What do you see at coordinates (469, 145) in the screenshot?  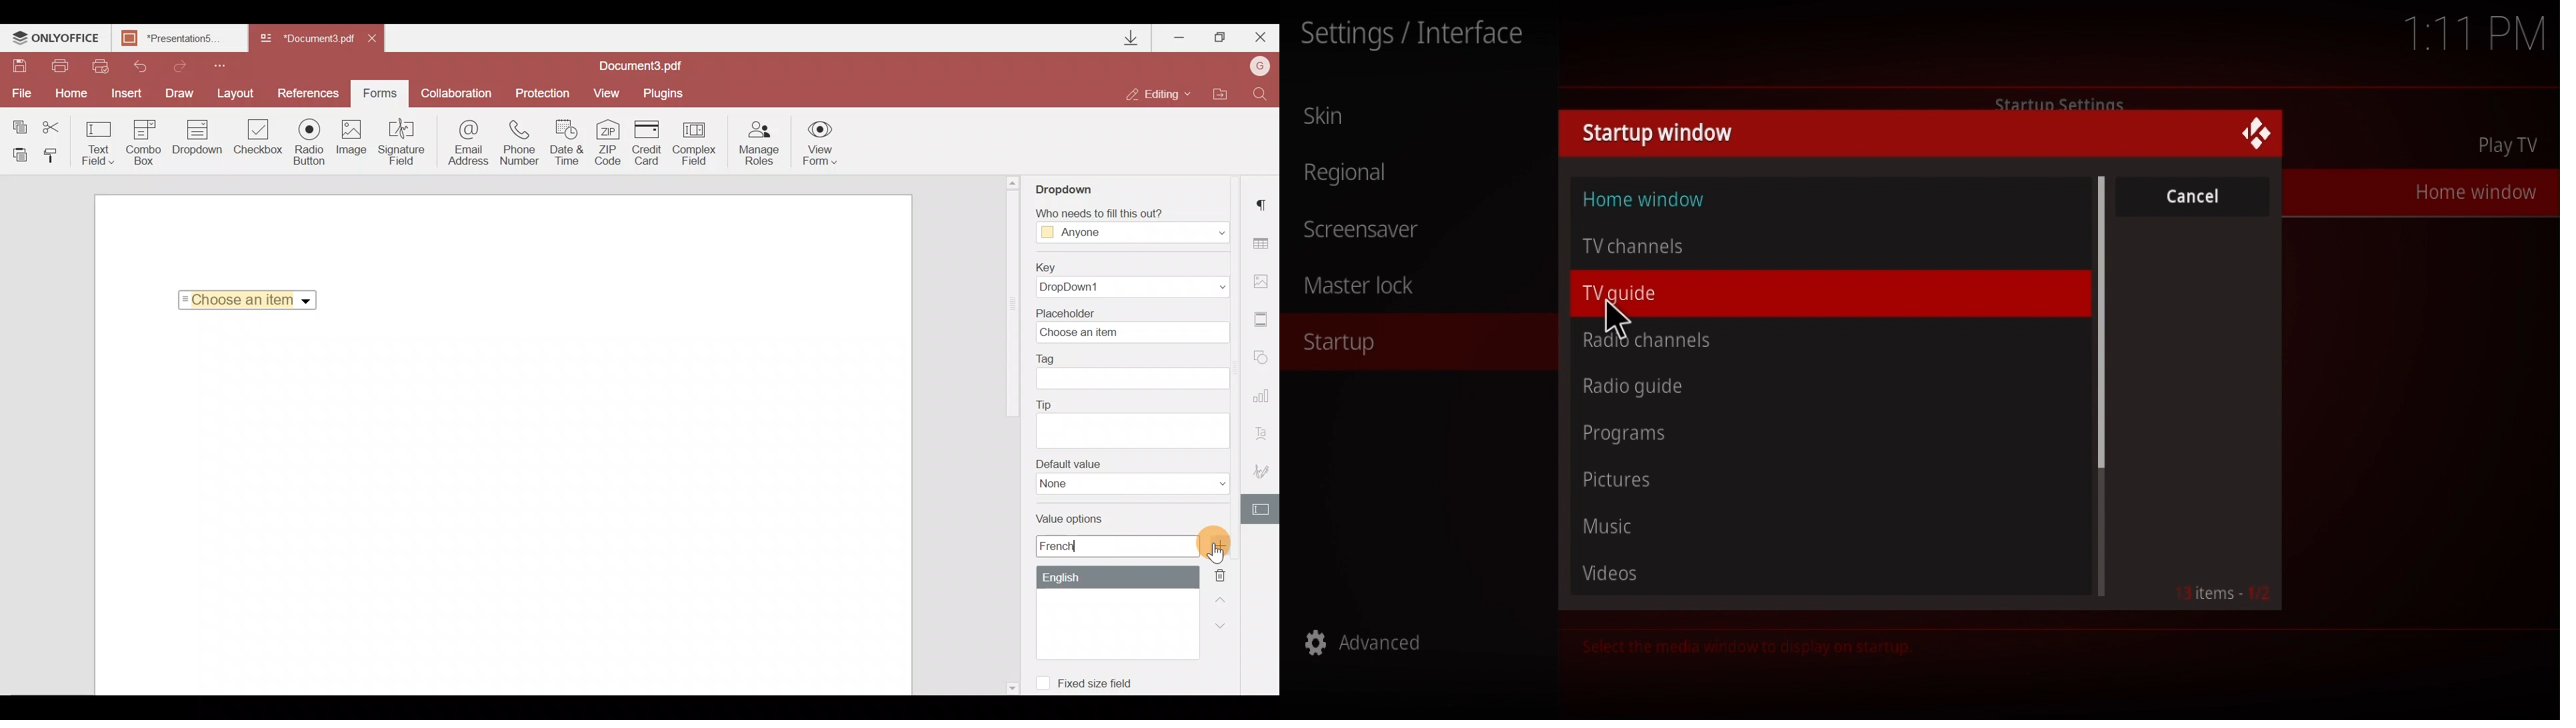 I see `Email address` at bounding box center [469, 145].